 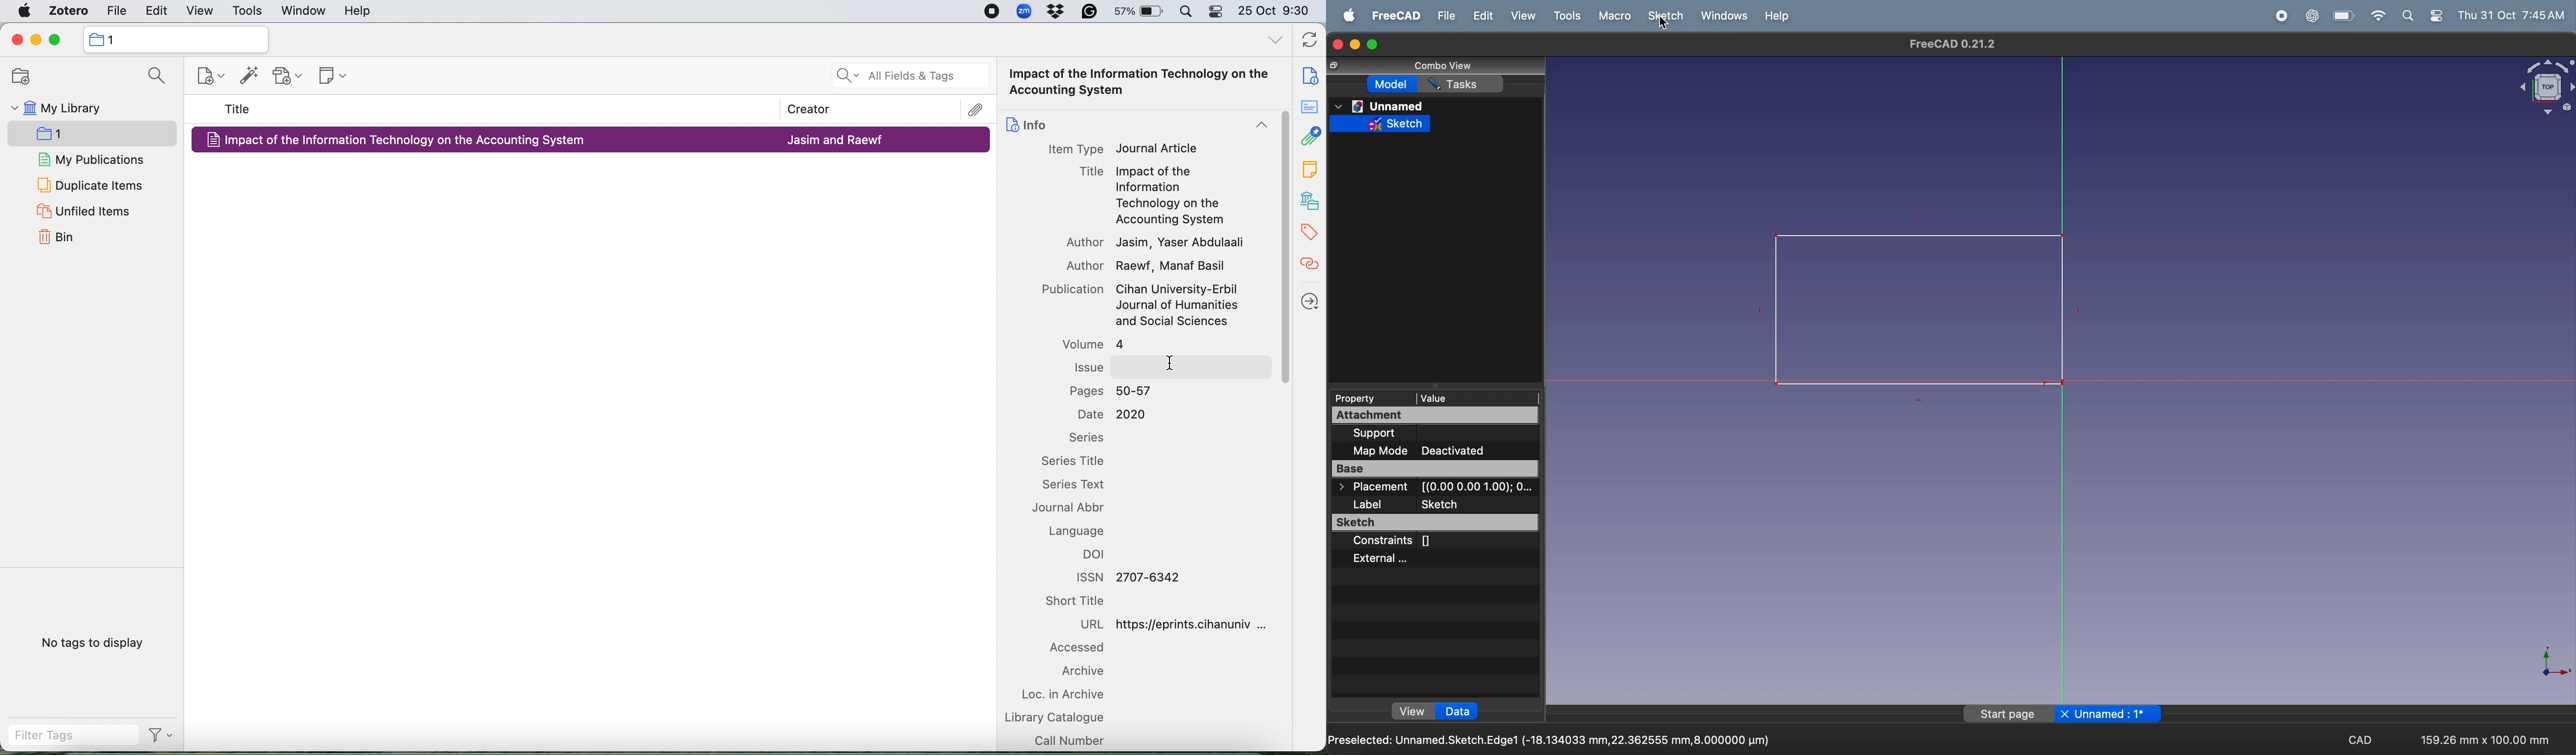 I want to click on info, so click(x=1026, y=122).